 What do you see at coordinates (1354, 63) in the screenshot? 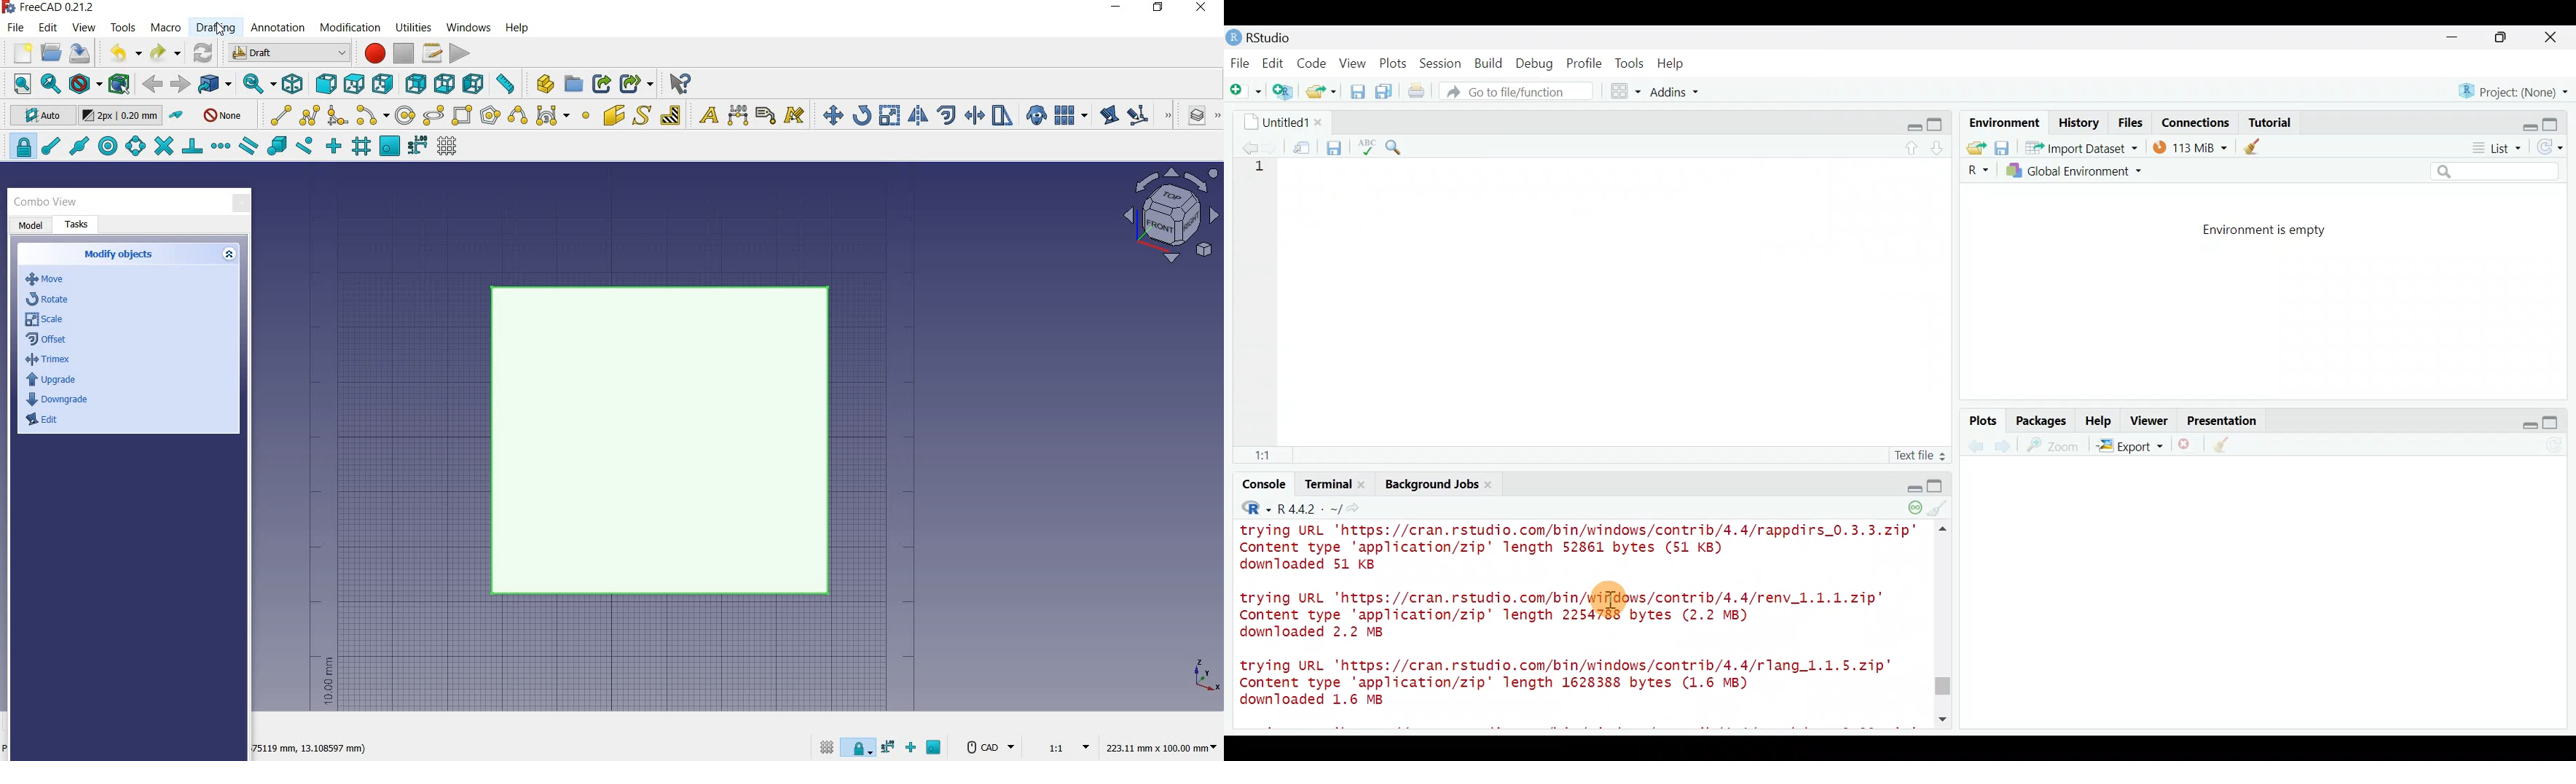
I see `View` at bounding box center [1354, 63].